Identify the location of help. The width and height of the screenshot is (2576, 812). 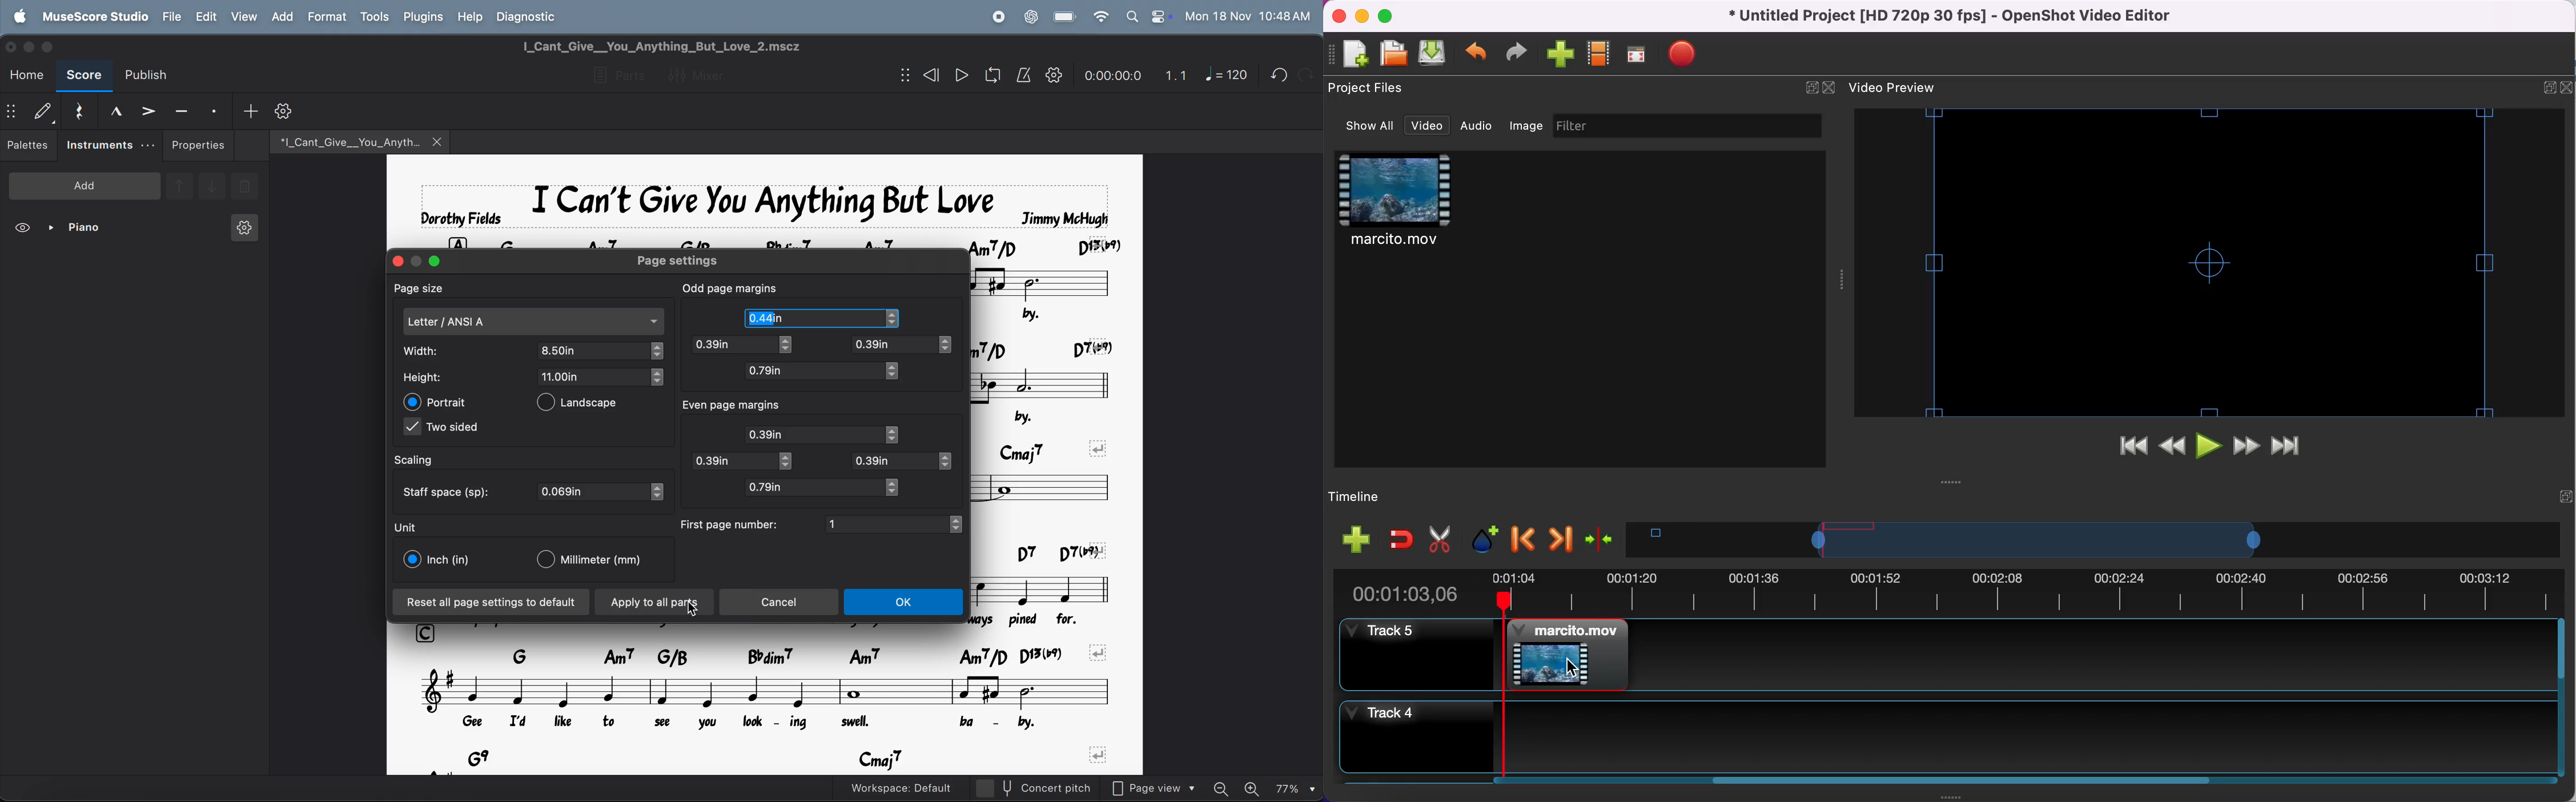
(471, 15).